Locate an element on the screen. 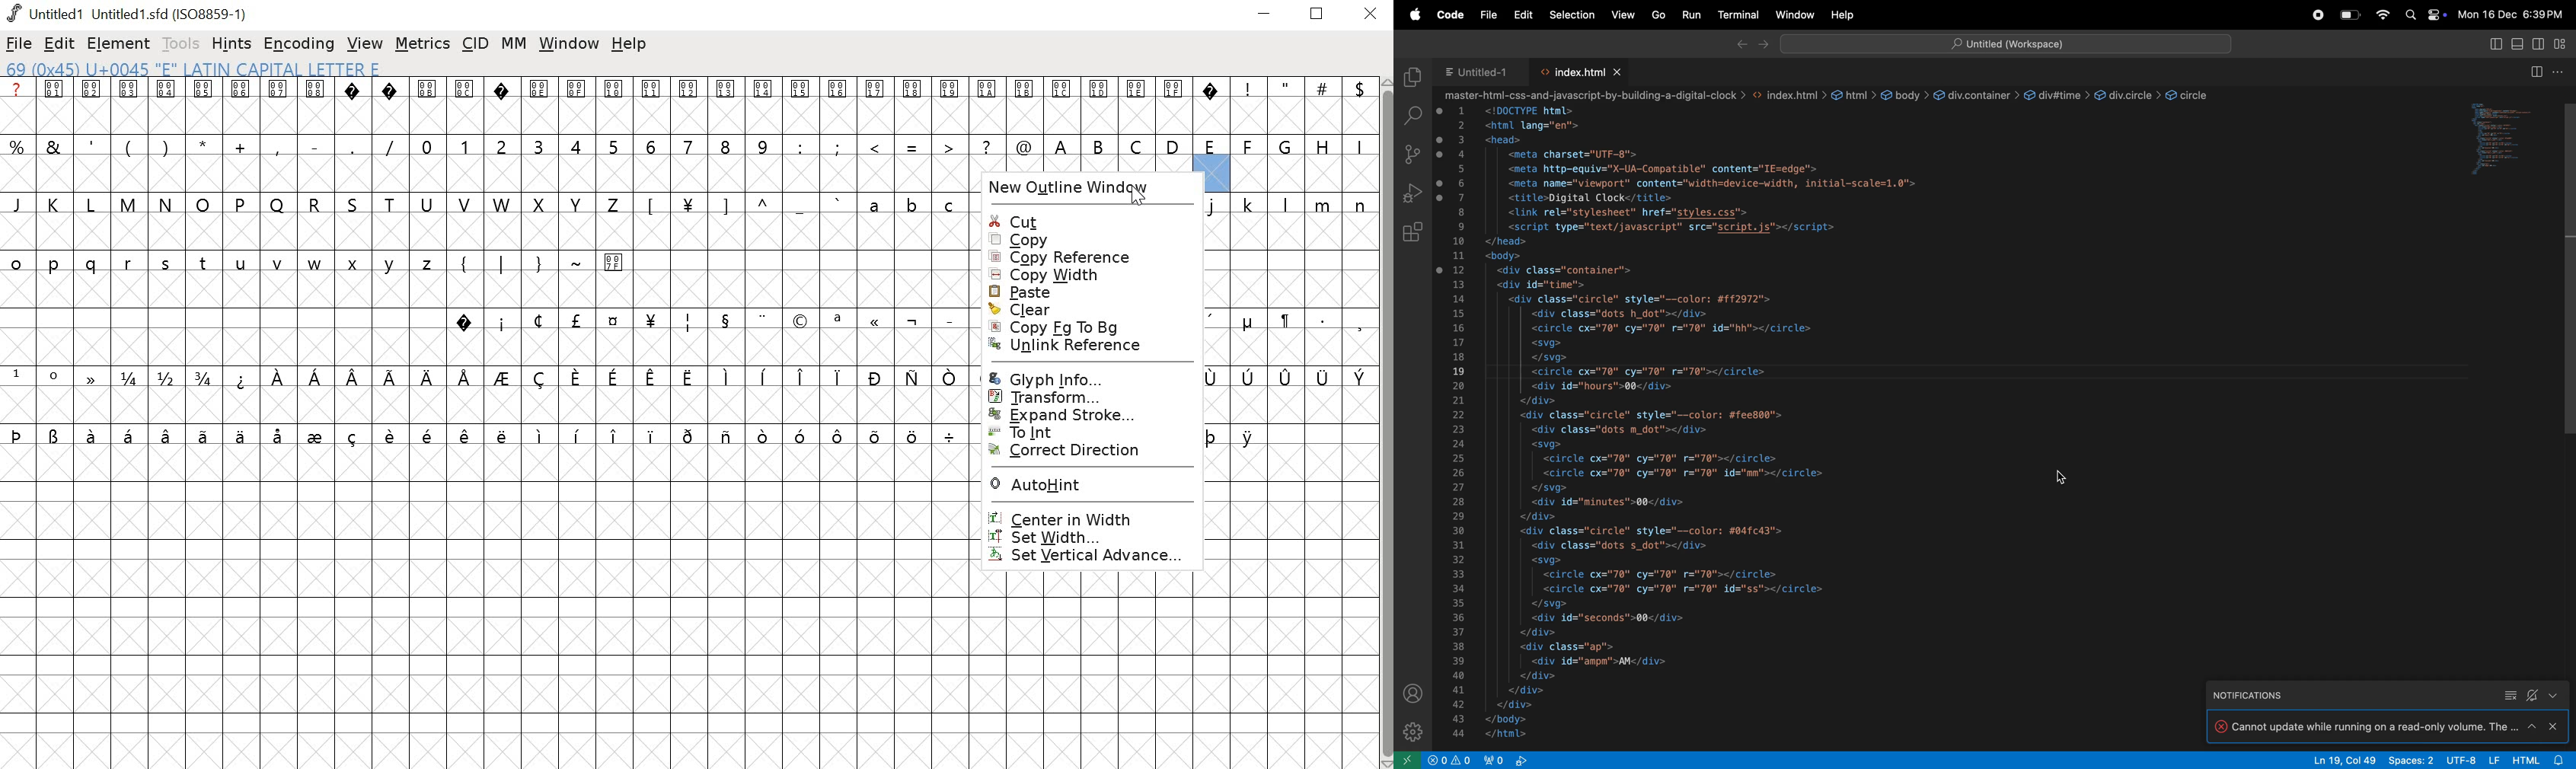 The width and height of the screenshot is (2576, 784). COPY Fg to Bg is located at coordinates (1083, 327).